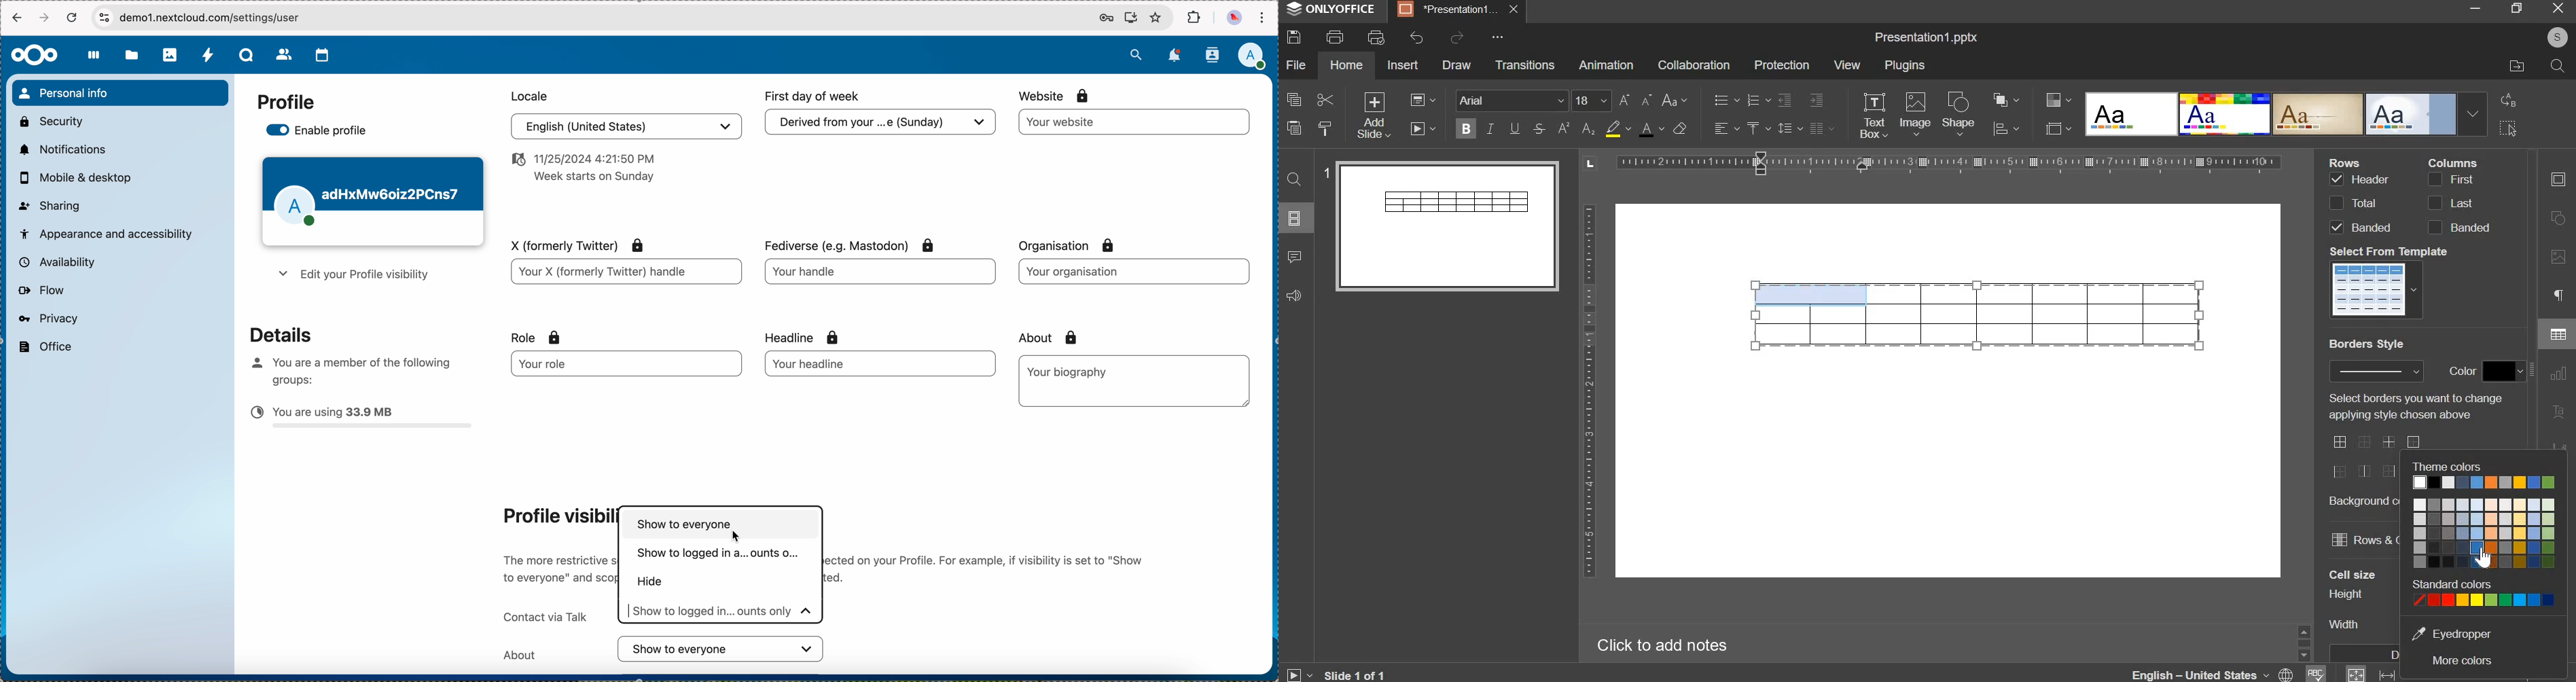 The image size is (2576, 700). What do you see at coordinates (722, 611) in the screenshot?
I see `click on contact via Talk options` at bounding box center [722, 611].